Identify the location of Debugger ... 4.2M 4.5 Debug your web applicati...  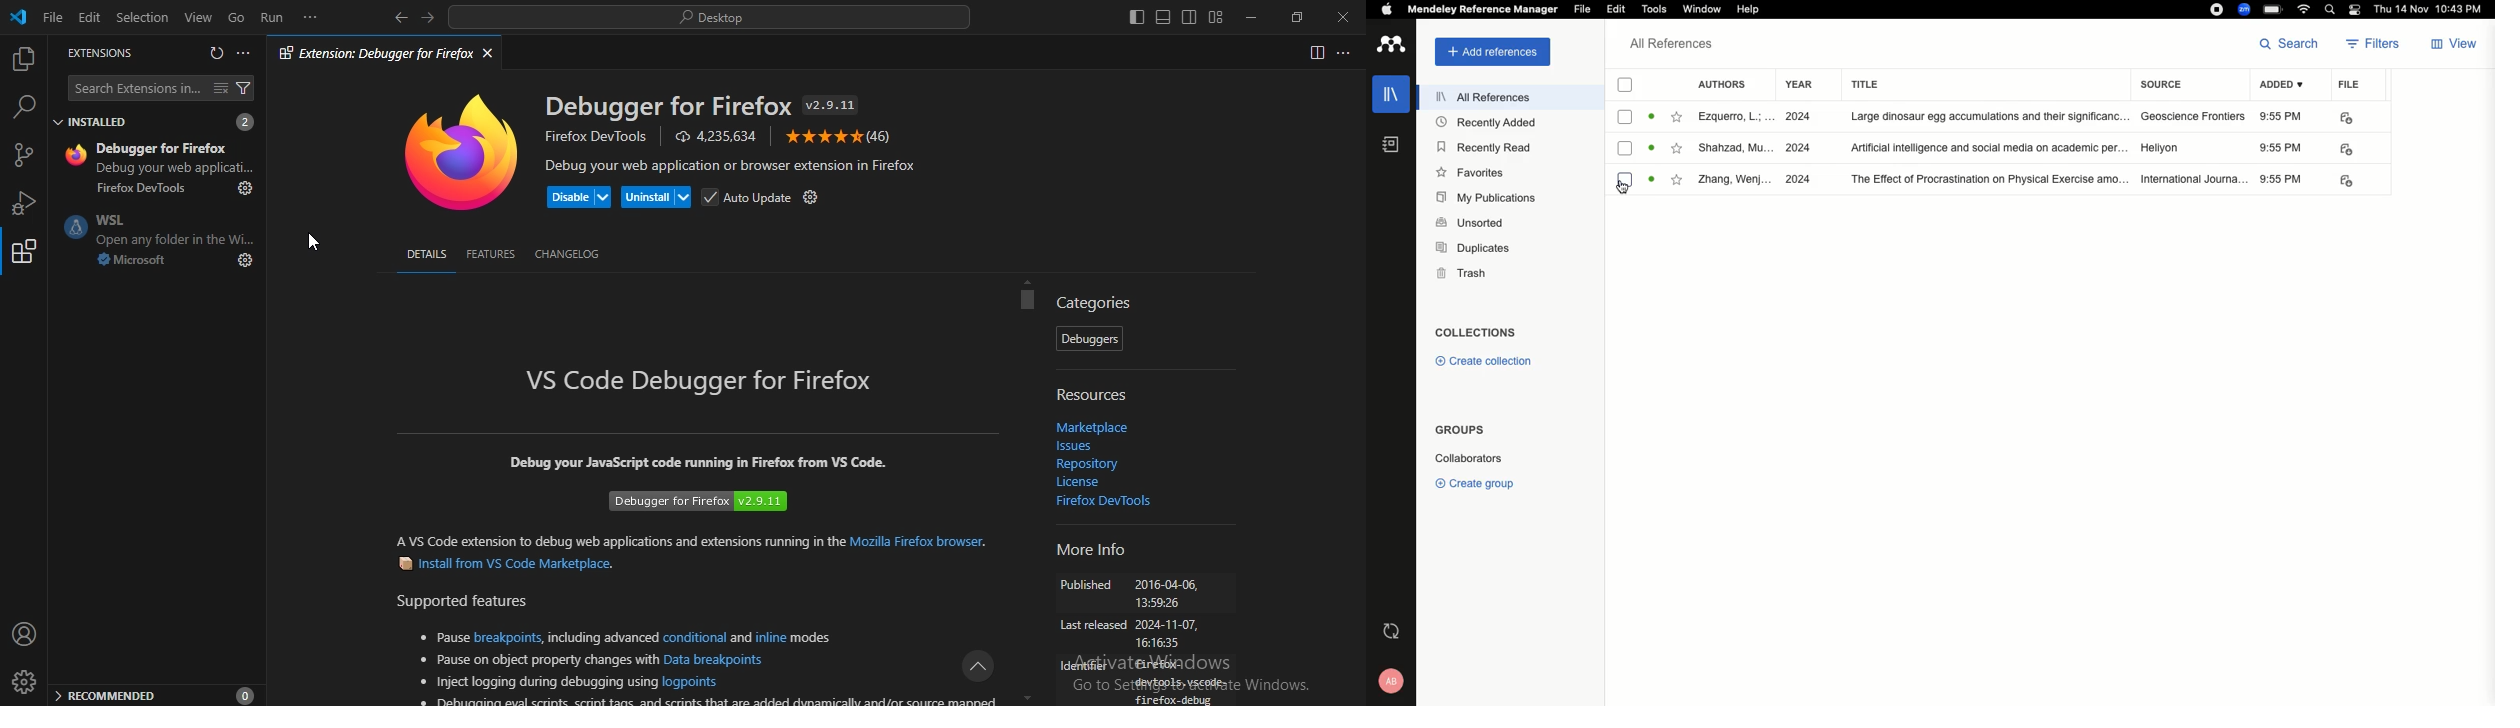
(175, 157).